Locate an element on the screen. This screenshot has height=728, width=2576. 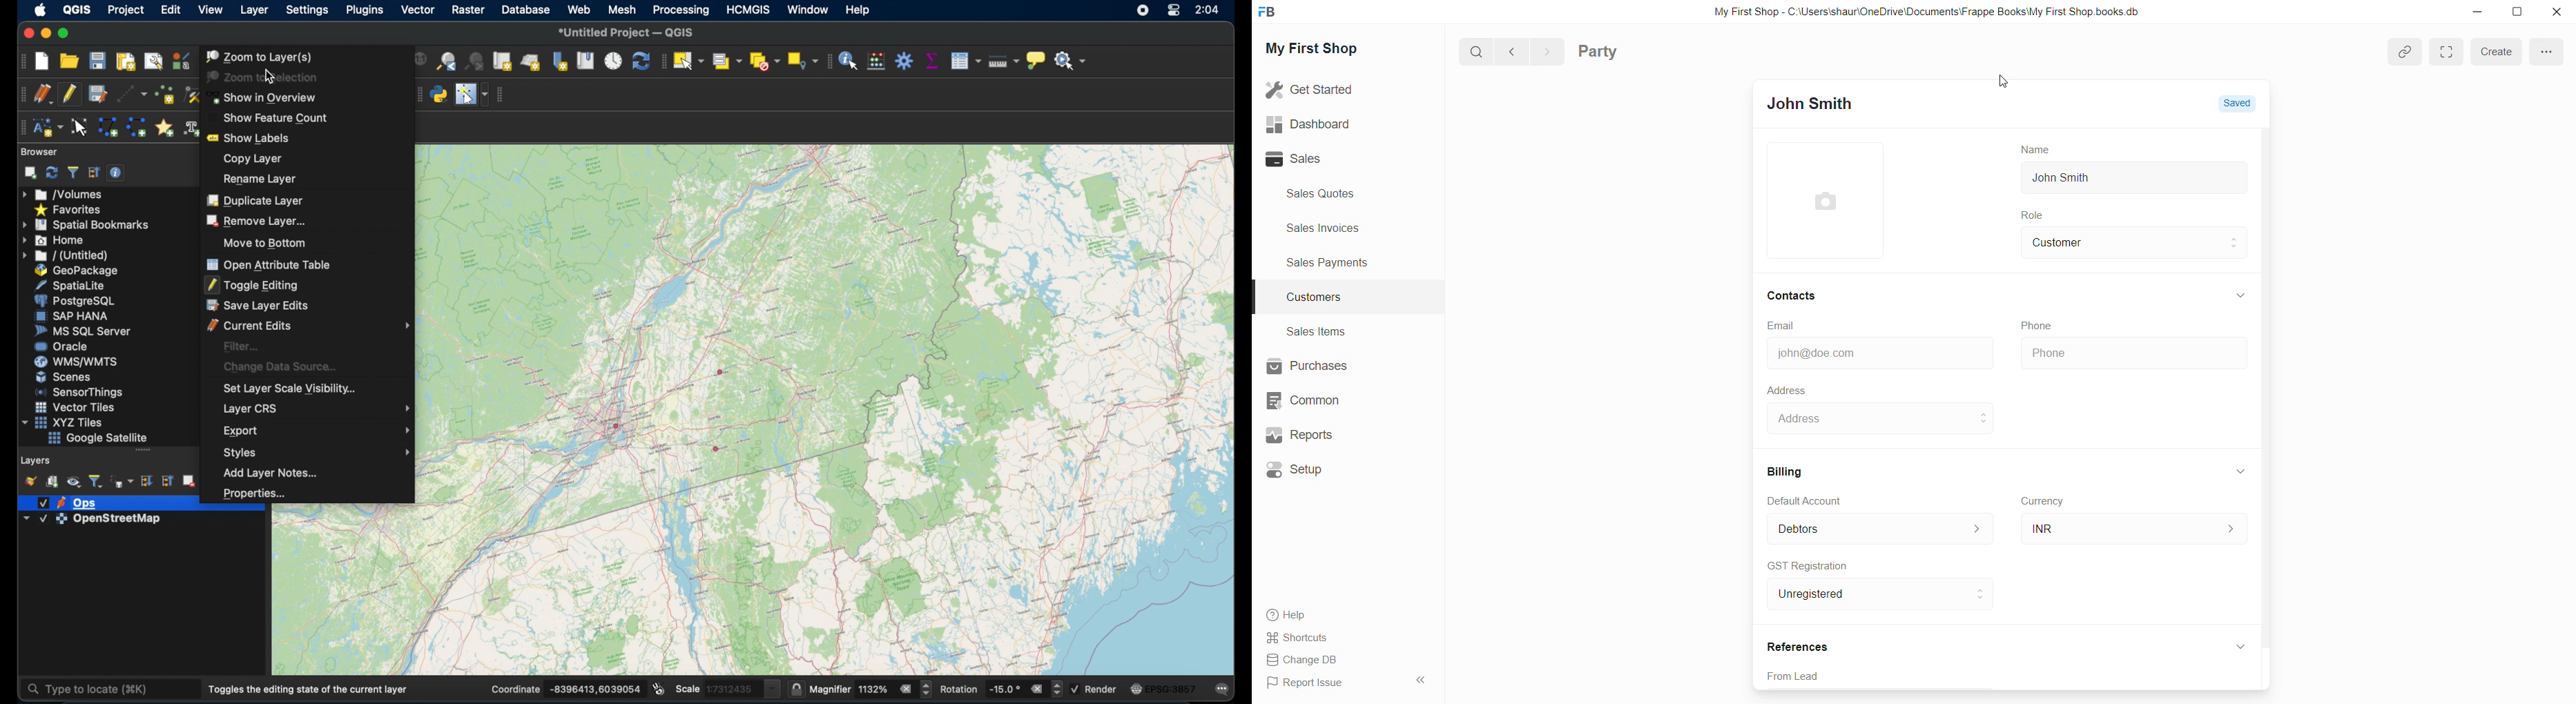
hide billings is located at coordinates (2240, 471).